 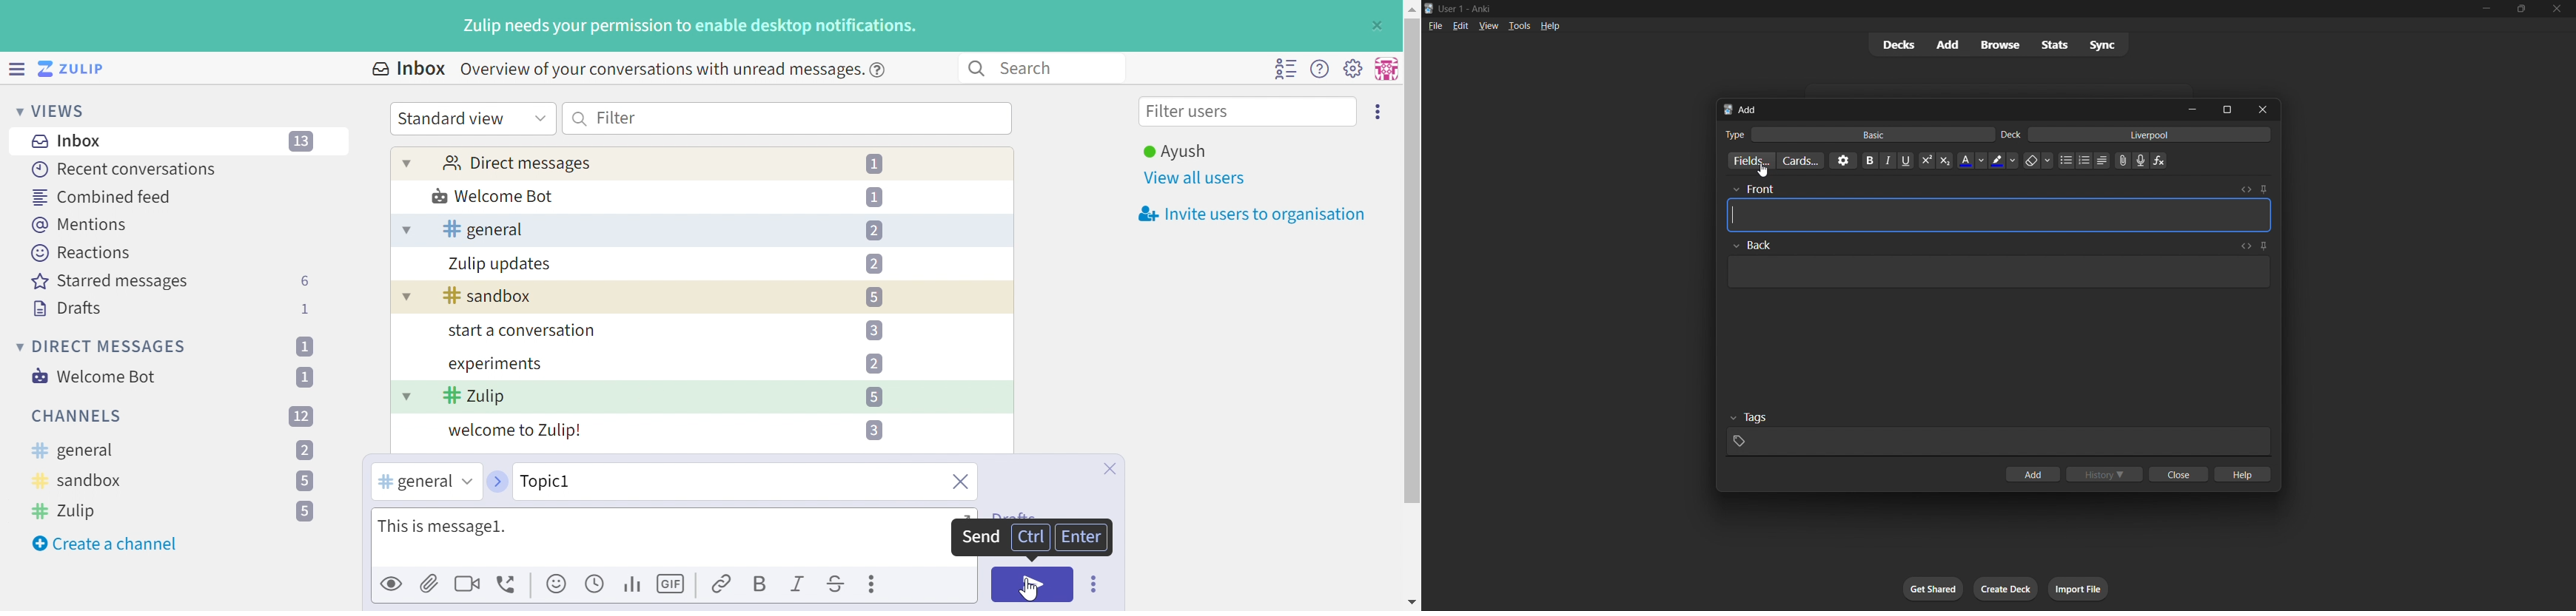 What do you see at coordinates (975, 69) in the screenshot?
I see `Search` at bounding box center [975, 69].